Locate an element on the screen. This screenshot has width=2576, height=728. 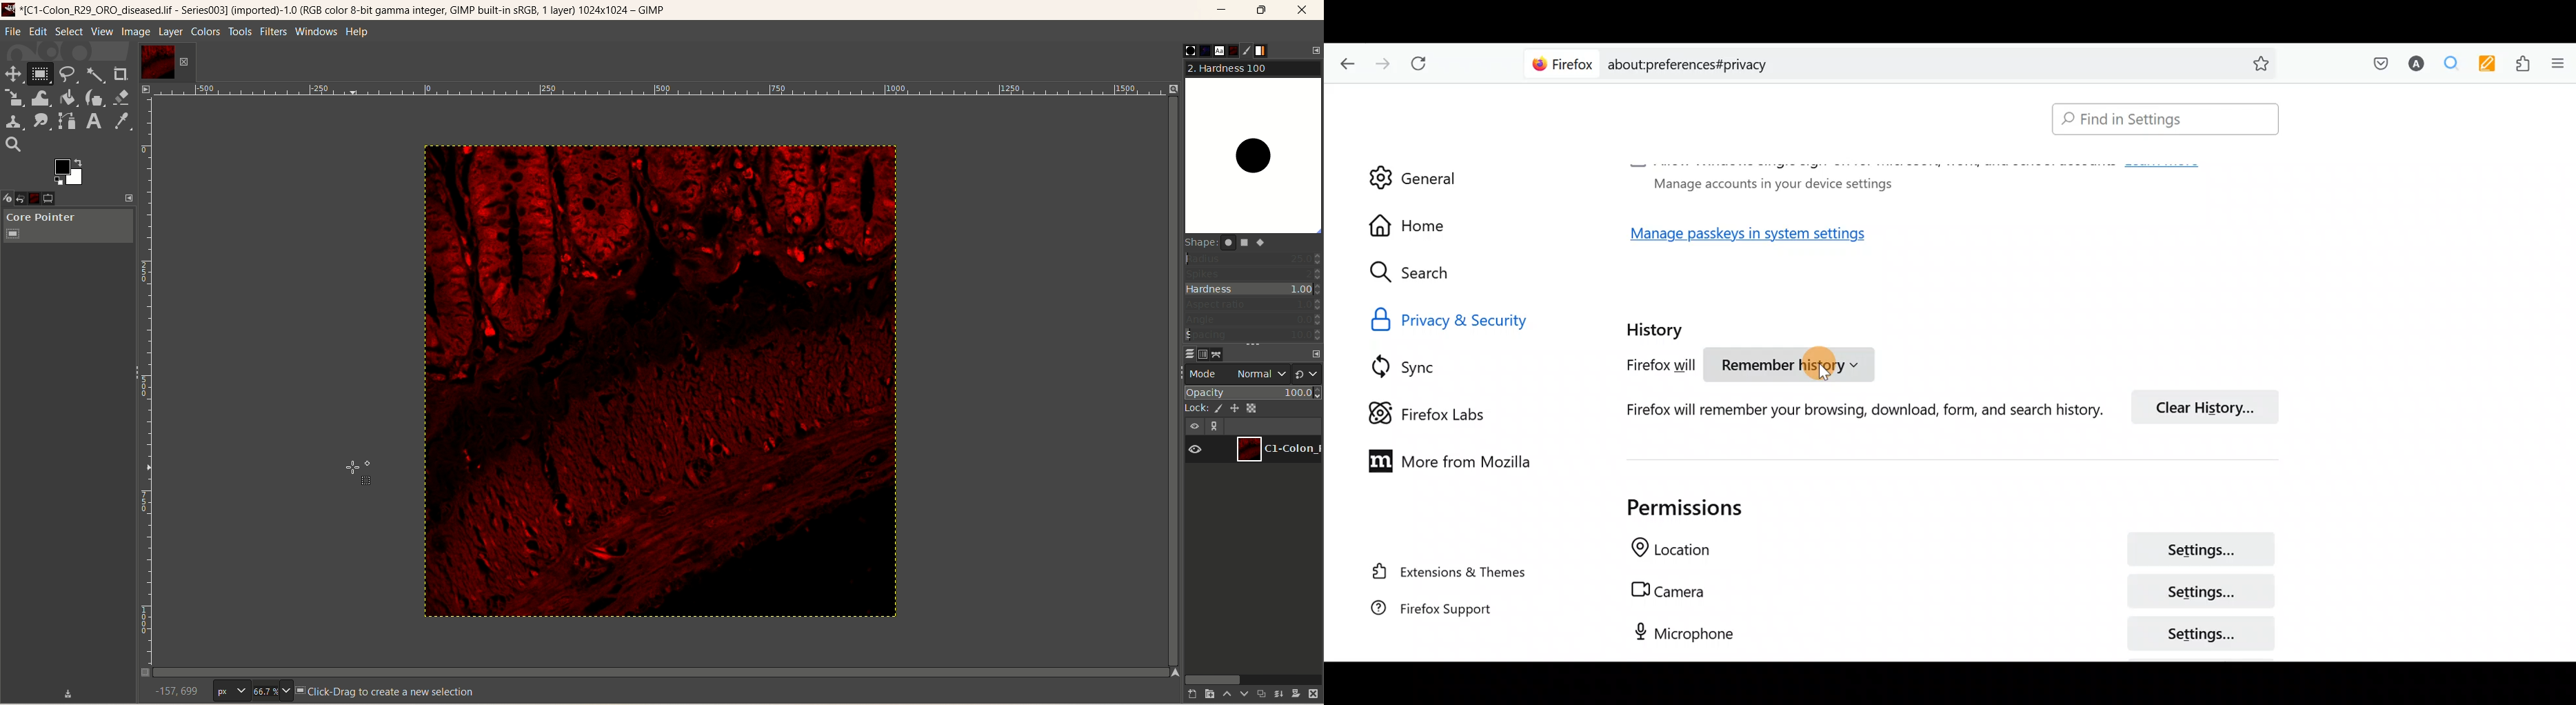
More from Mozilla is located at coordinates (1443, 460).